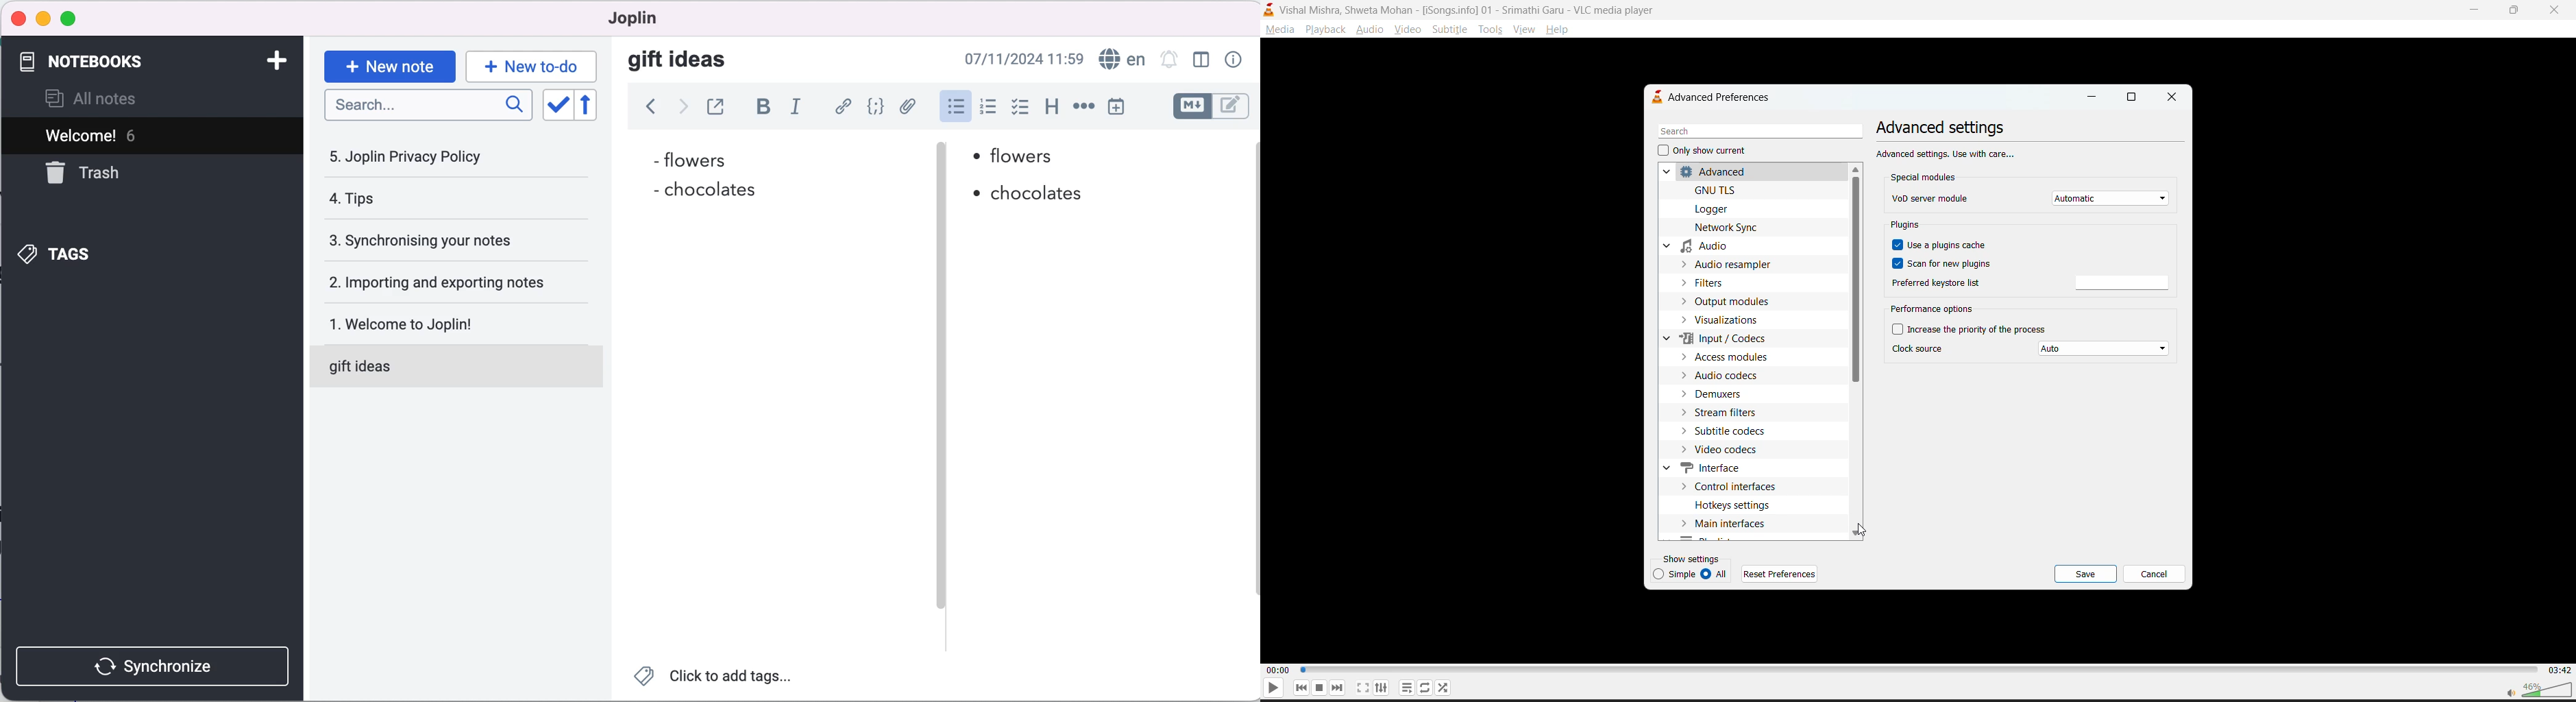 This screenshot has width=2576, height=728. Describe the element at coordinates (1361, 688) in the screenshot. I see `fullscreen` at that location.